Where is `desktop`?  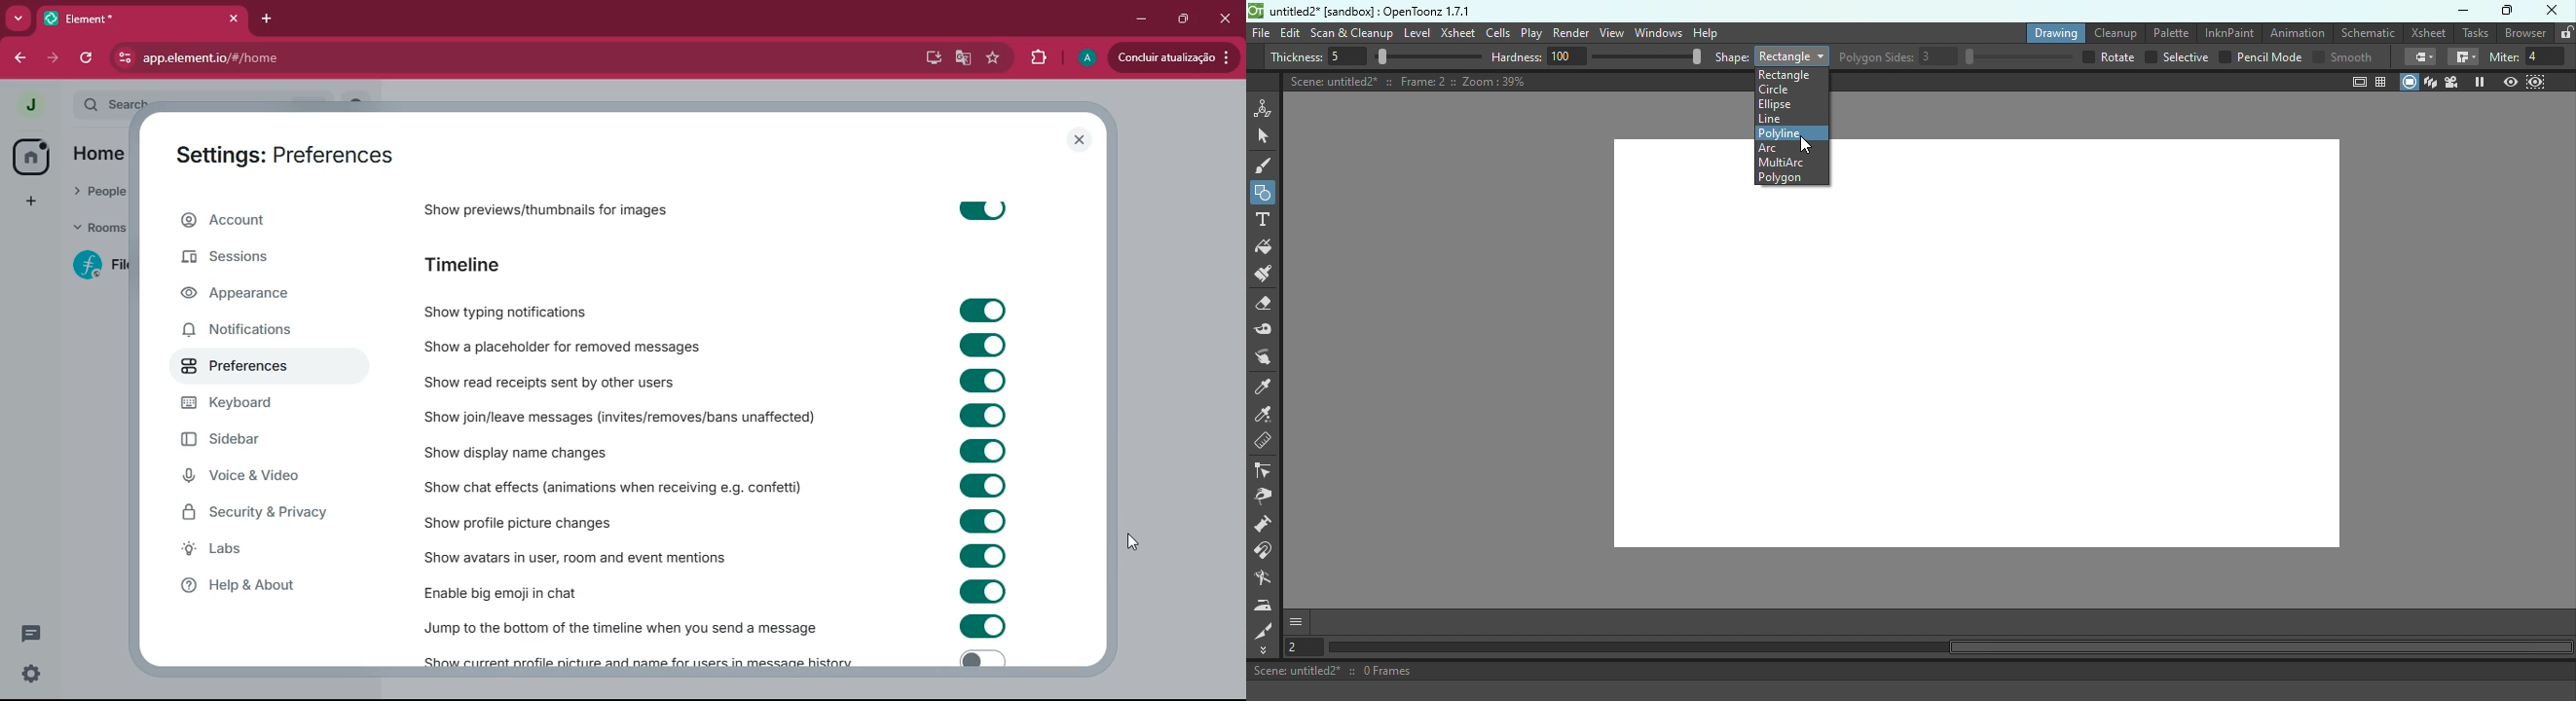 desktop is located at coordinates (926, 58).